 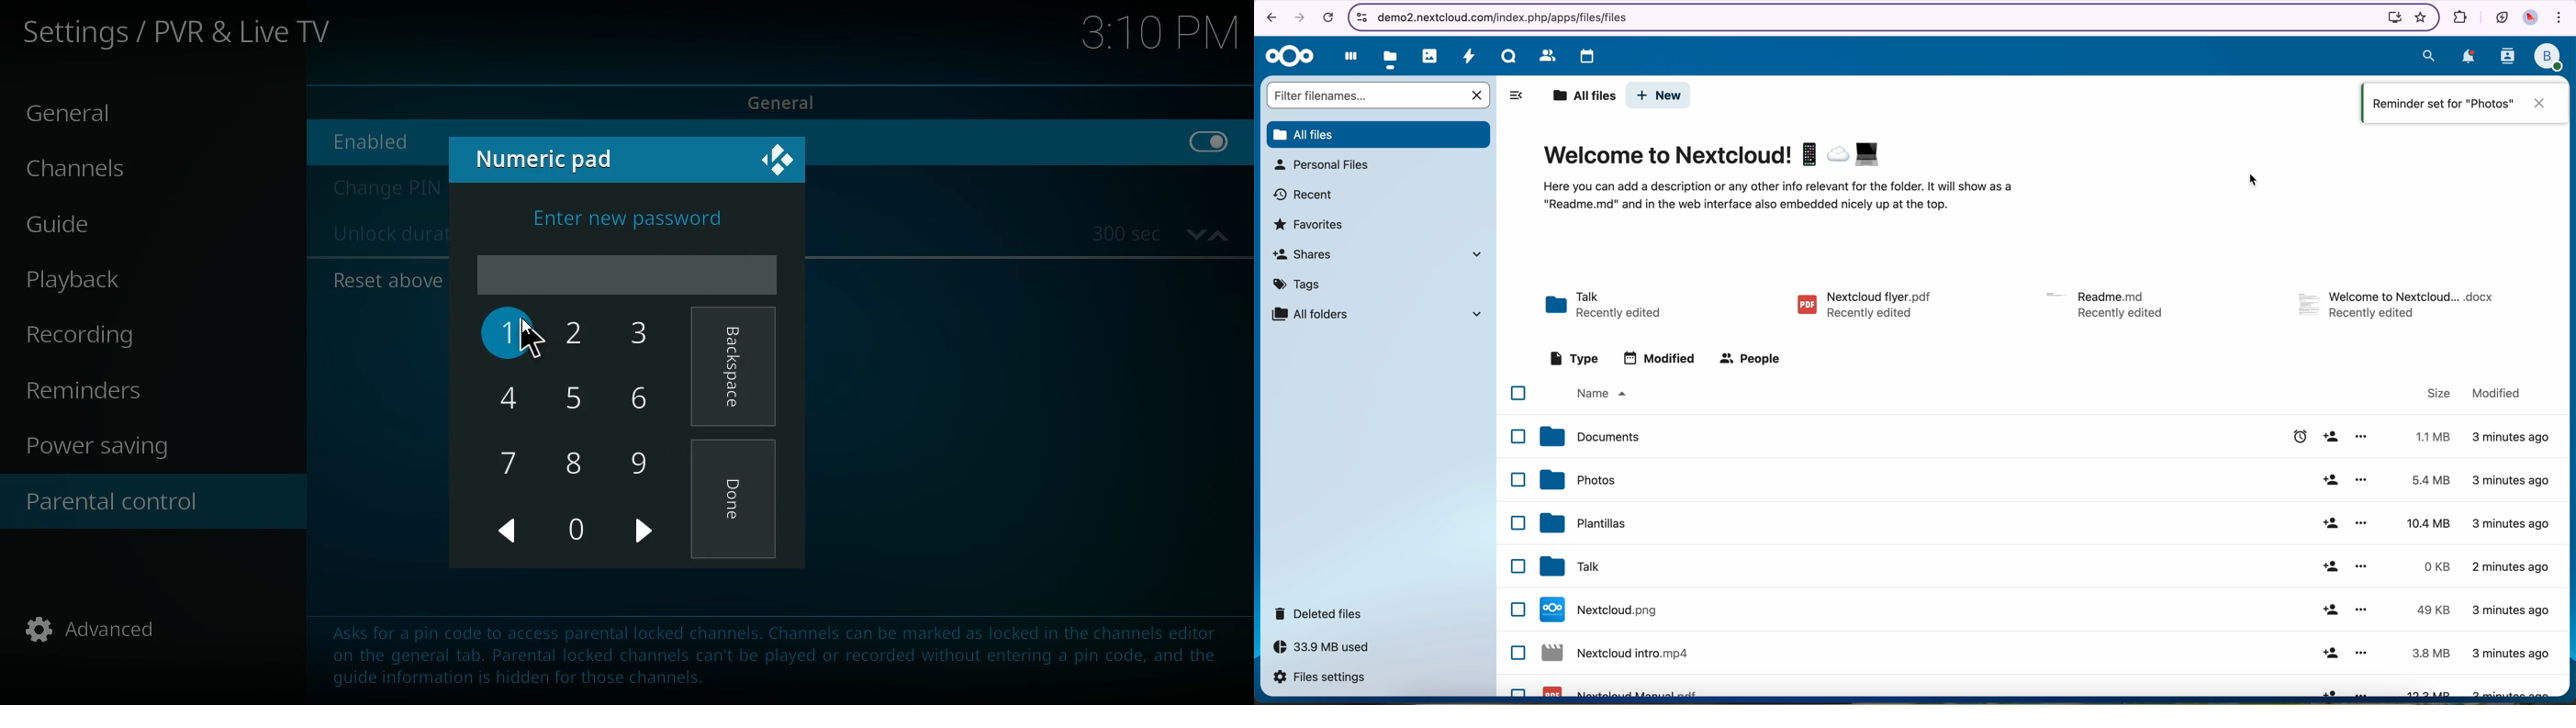 I want to click on backspace, so click(x=735, y=369).